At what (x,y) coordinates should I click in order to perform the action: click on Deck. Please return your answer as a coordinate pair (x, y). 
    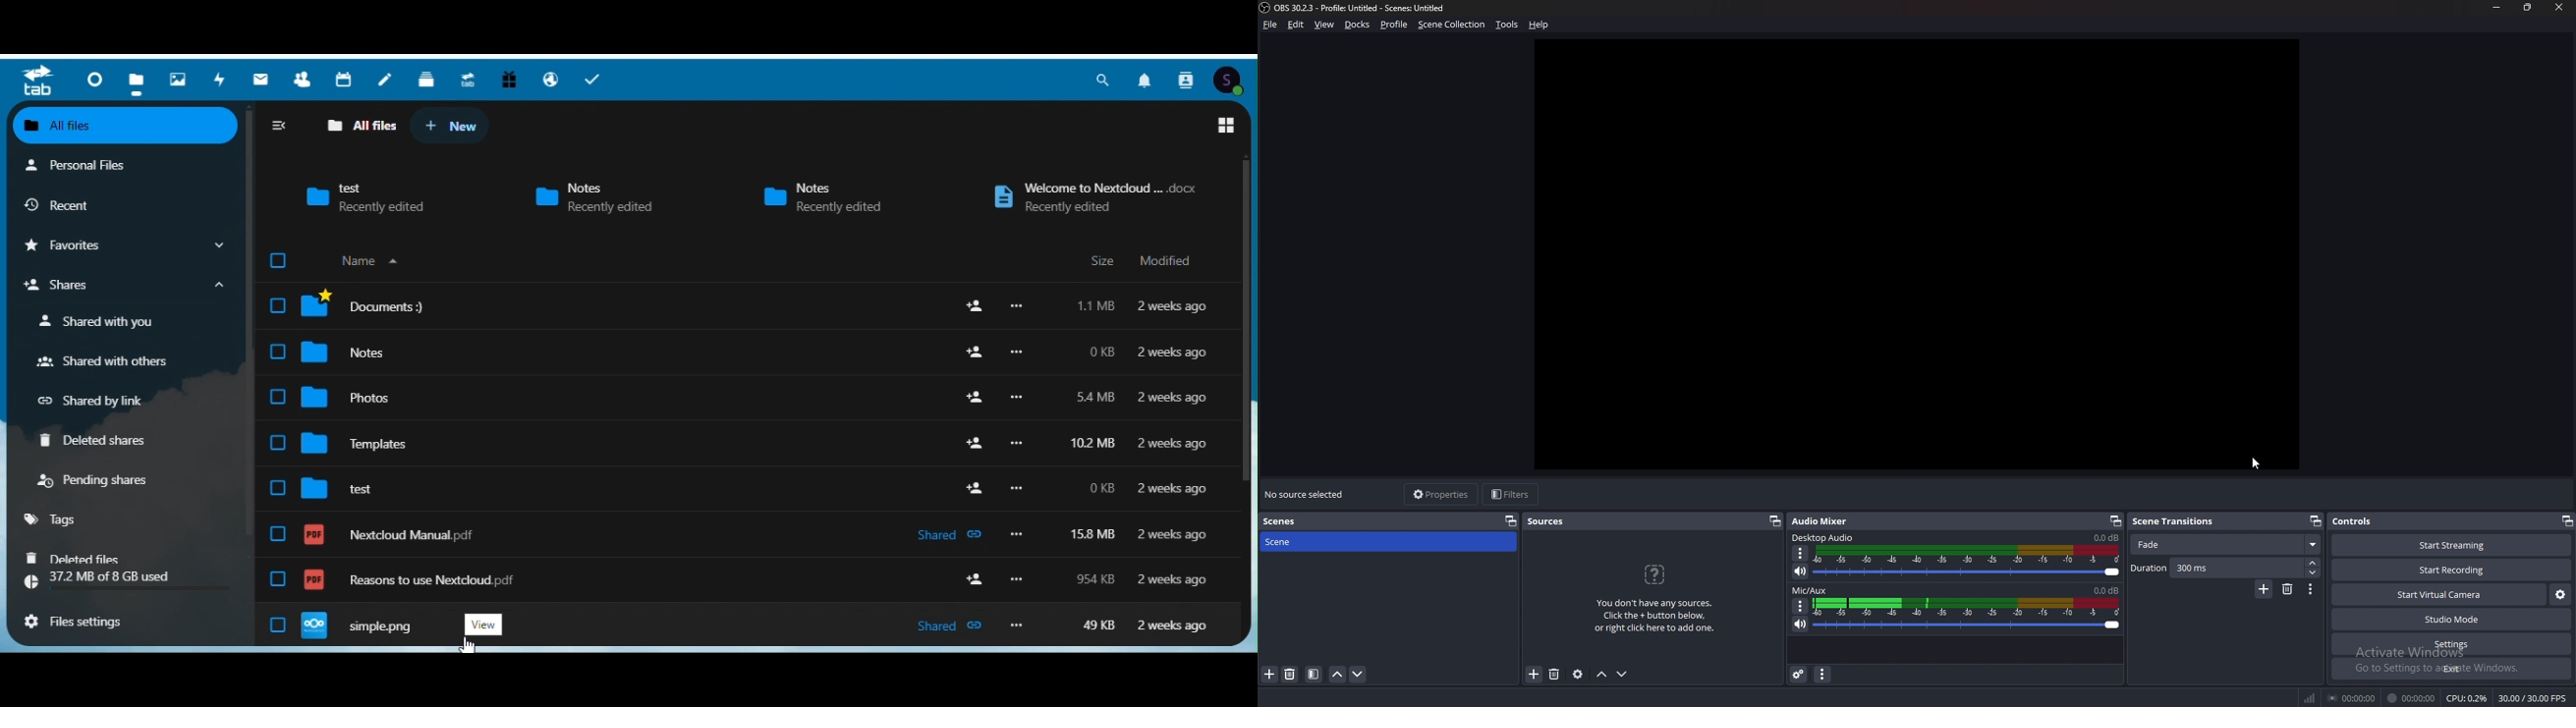
    Looking at the image, I should click on (425, 77).